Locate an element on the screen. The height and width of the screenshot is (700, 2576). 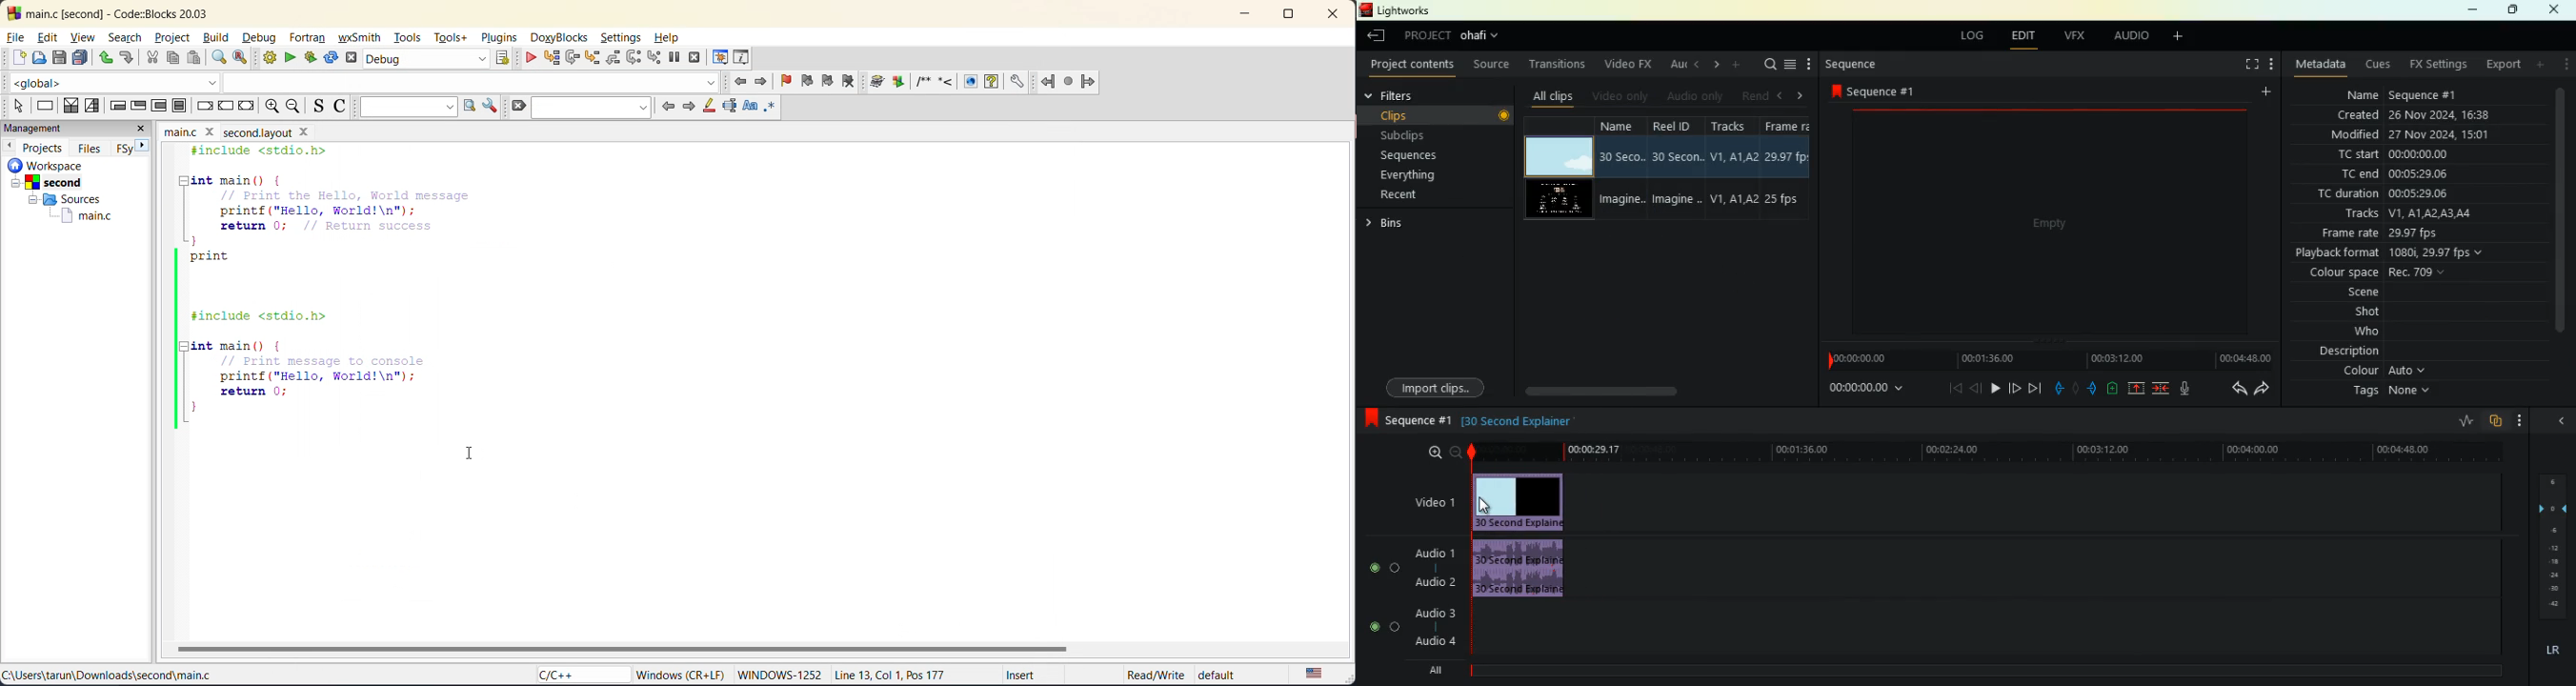
scroll is located at coordinates (1624, 389).